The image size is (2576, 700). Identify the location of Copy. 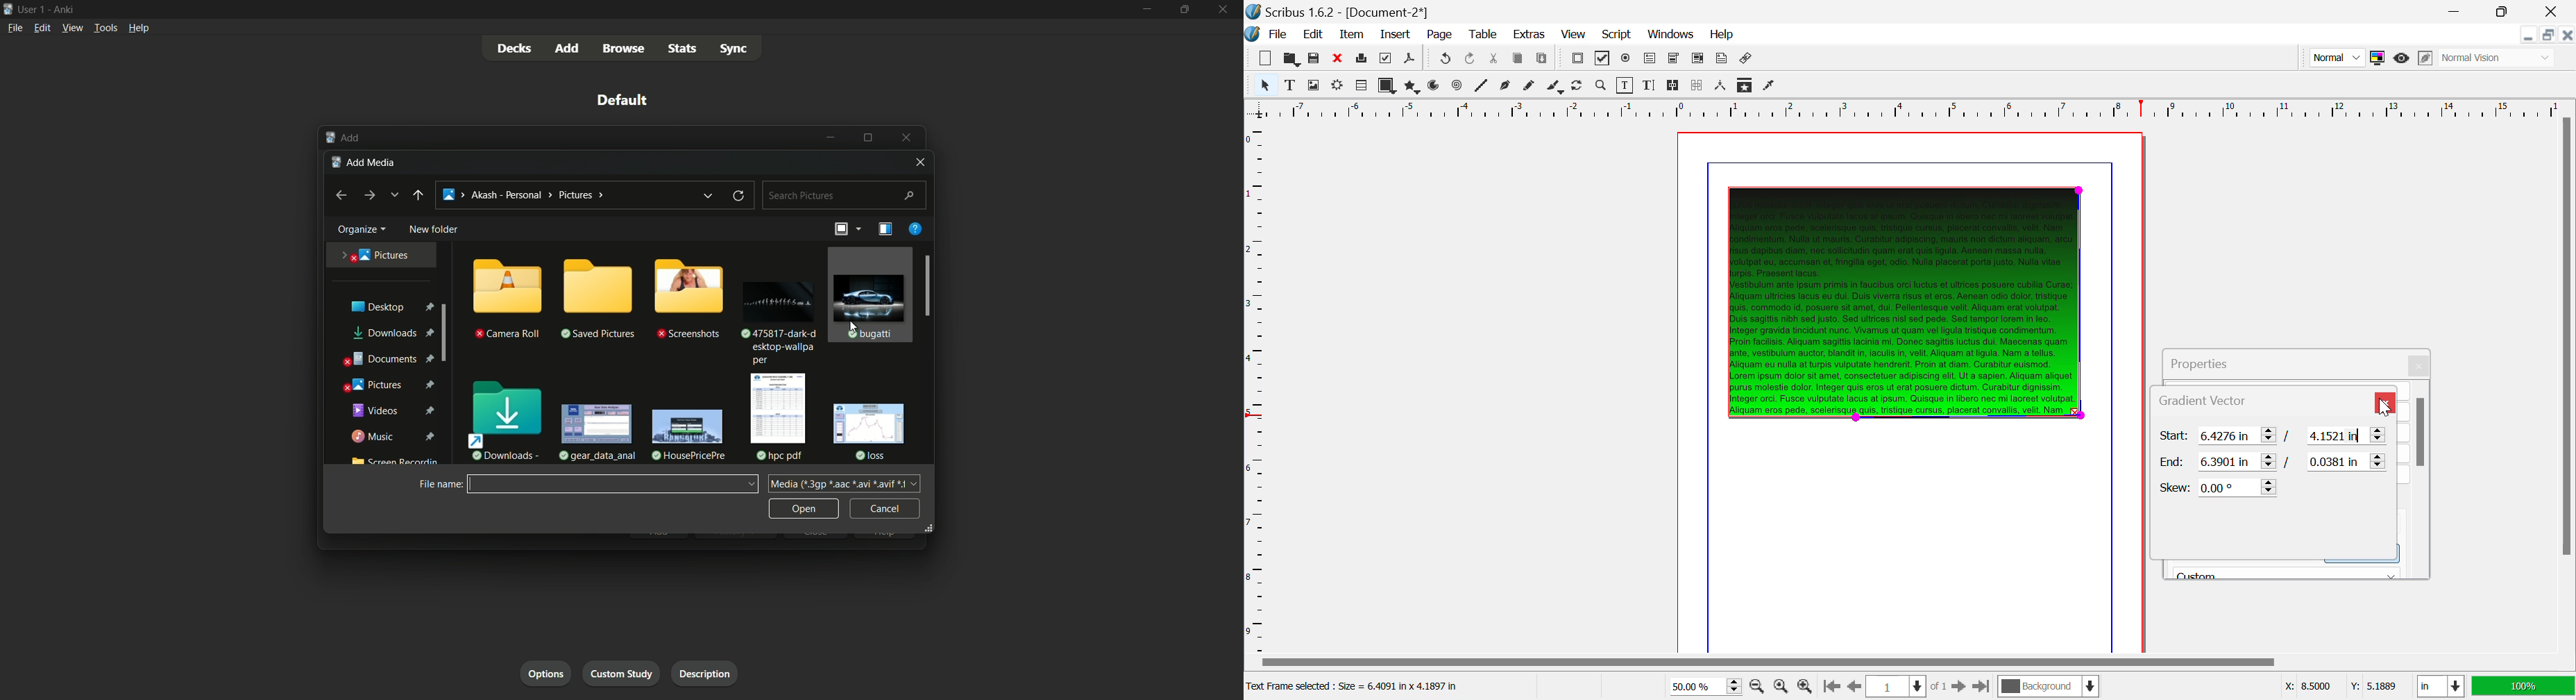
(1518, 61).